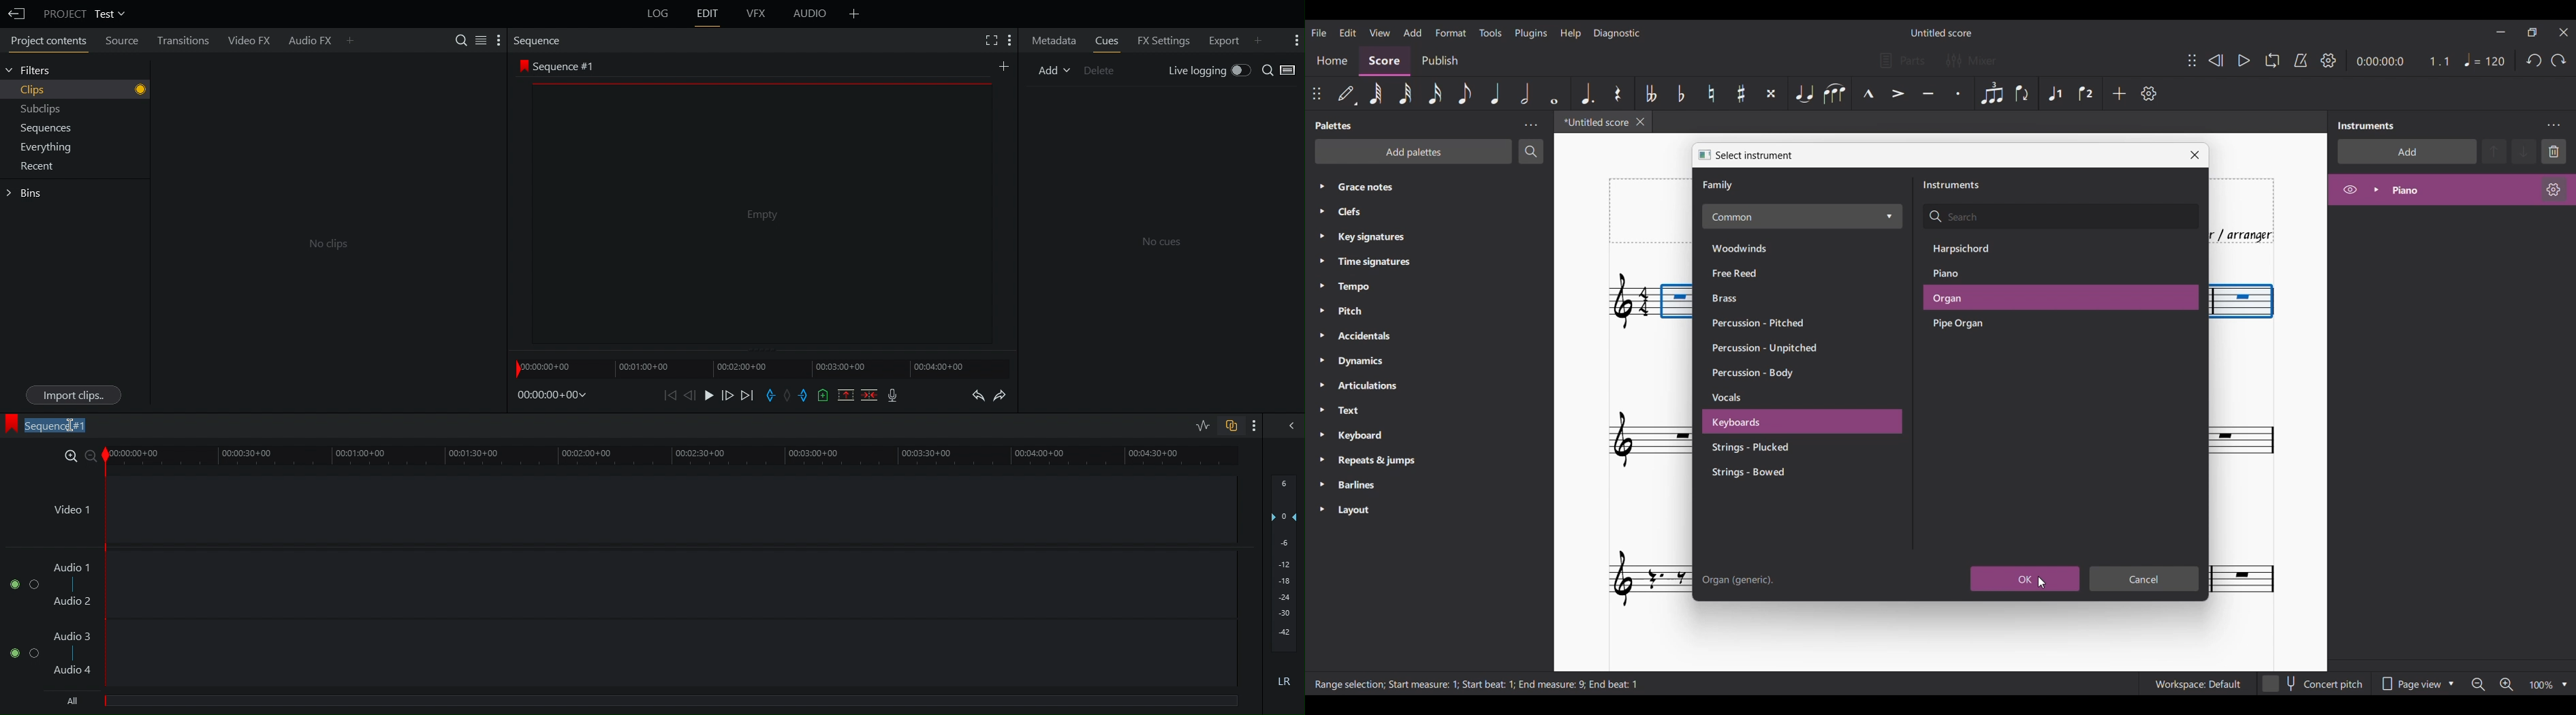 The width and height of the screenshot is (2576, 728). I want to click on Tuplet, so click(1992, 94).